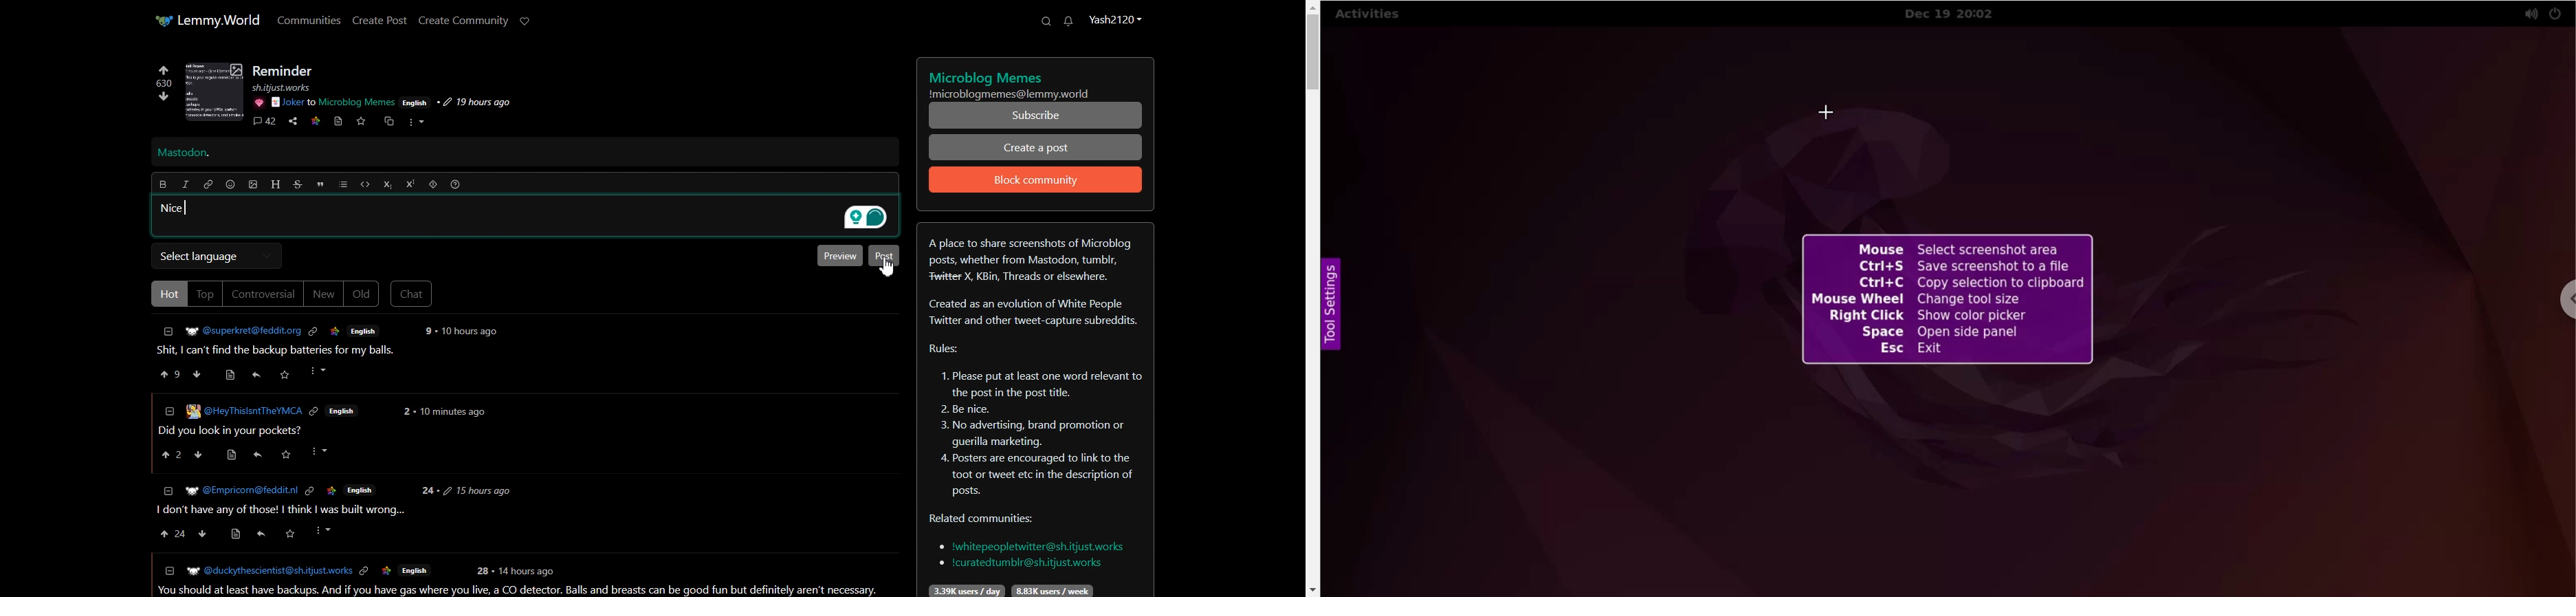  I want to click on Search, so click(1046, 21).